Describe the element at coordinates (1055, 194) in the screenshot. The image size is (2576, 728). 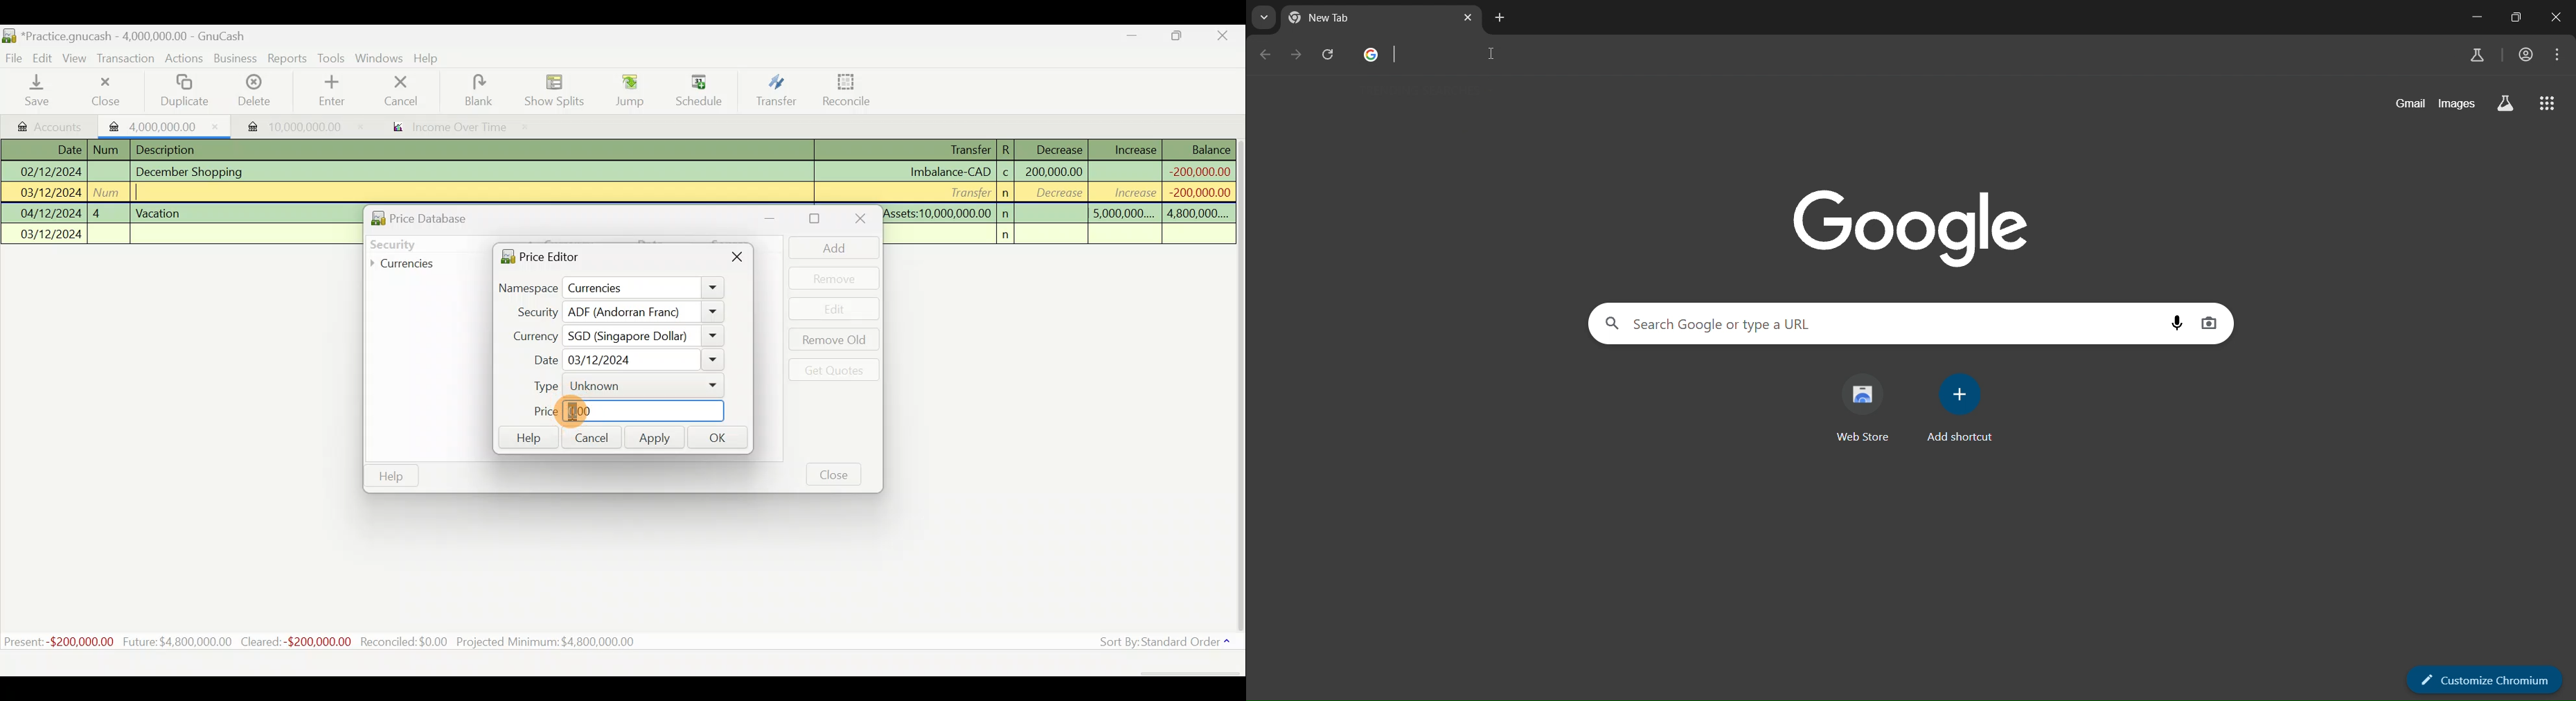
I see `decrease` at that location.